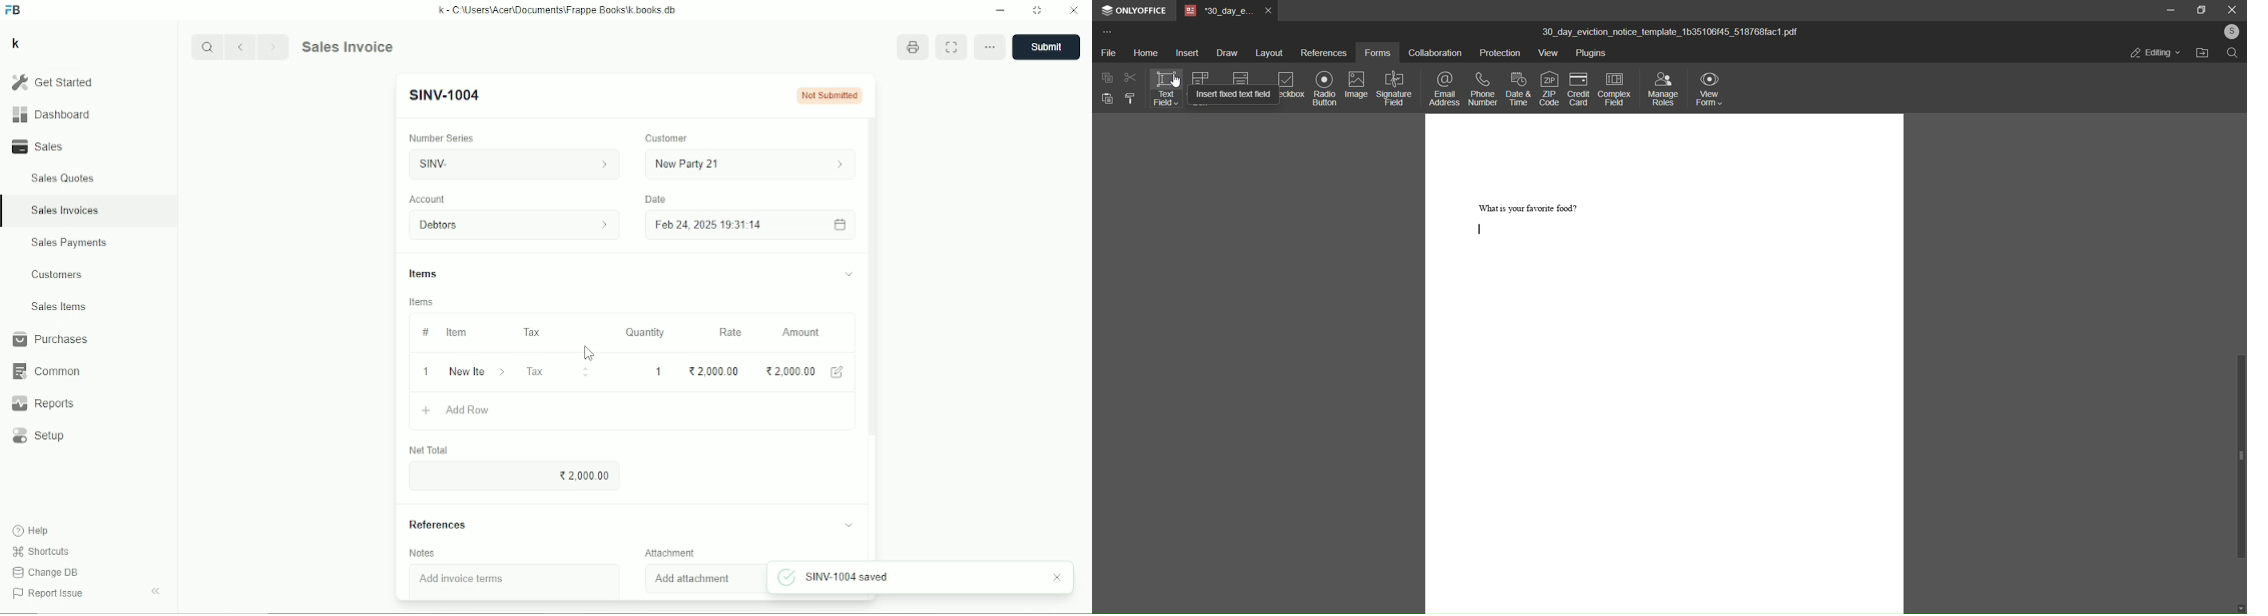 Image resolution: width=2268 pixels, height=616 pixels. What do you see at coordinates (72, 243) in the screenshot?
I see `Sales payments` at bounding box center [72, 243].